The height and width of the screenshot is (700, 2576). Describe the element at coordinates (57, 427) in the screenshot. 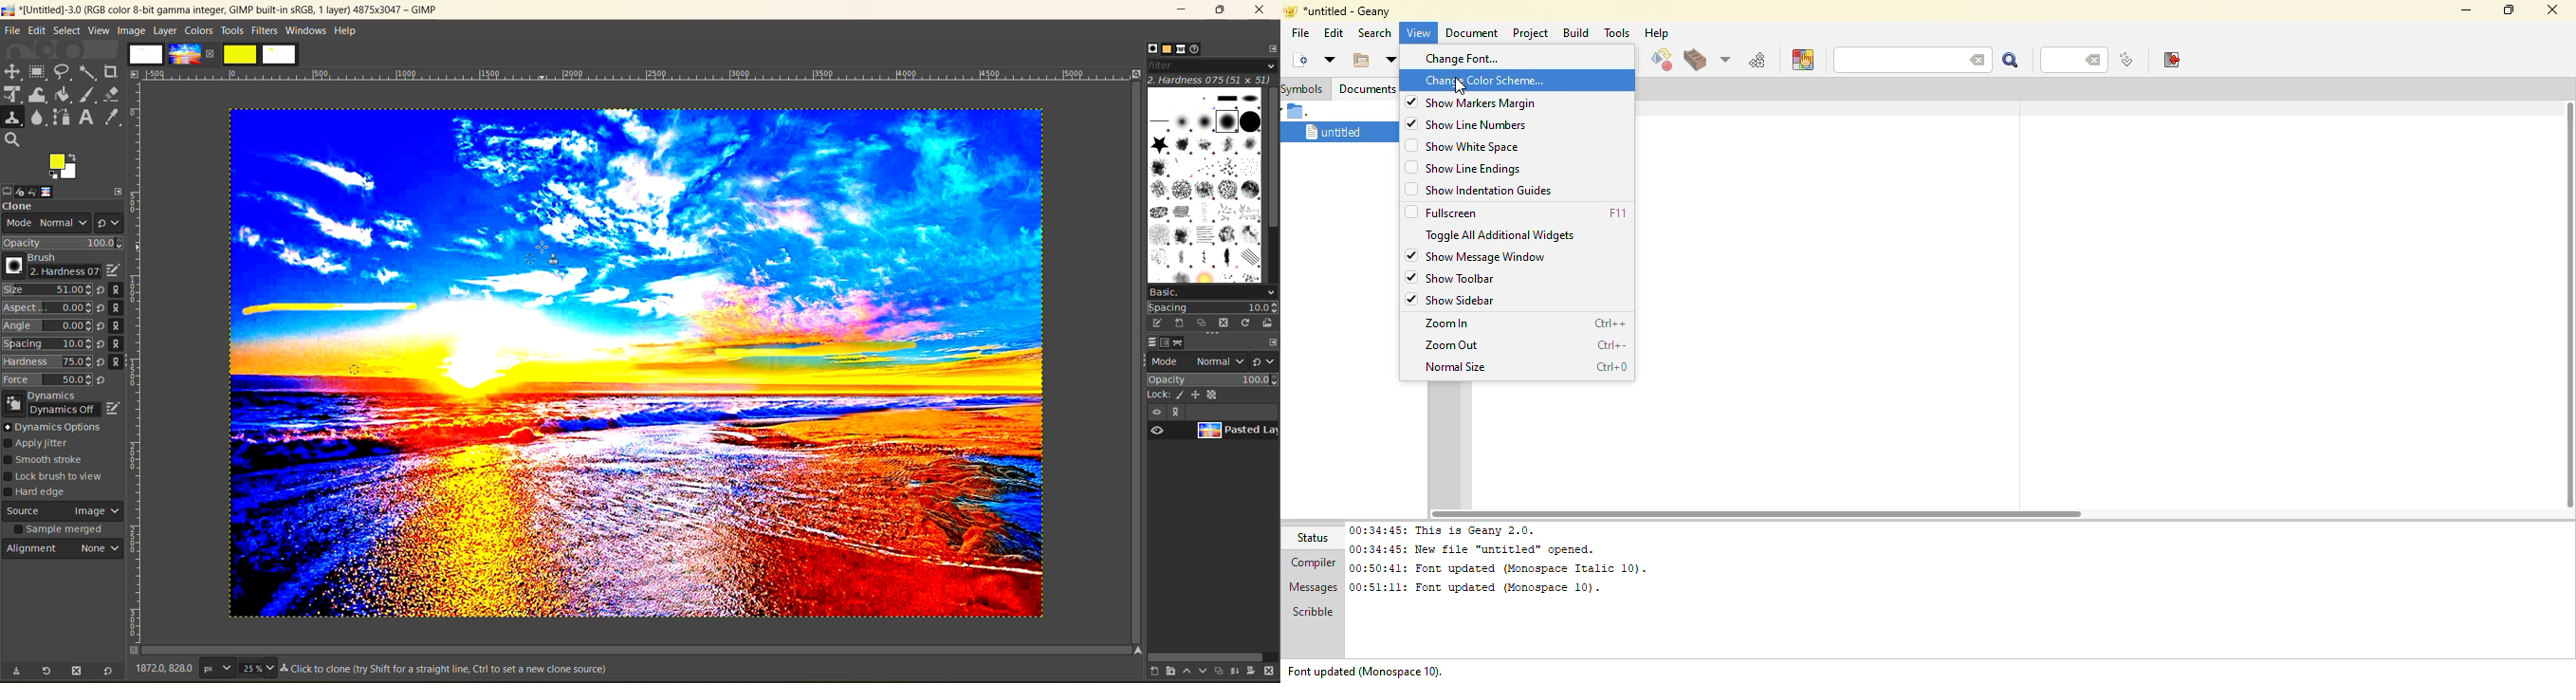

I see `dynamics options` at that location.